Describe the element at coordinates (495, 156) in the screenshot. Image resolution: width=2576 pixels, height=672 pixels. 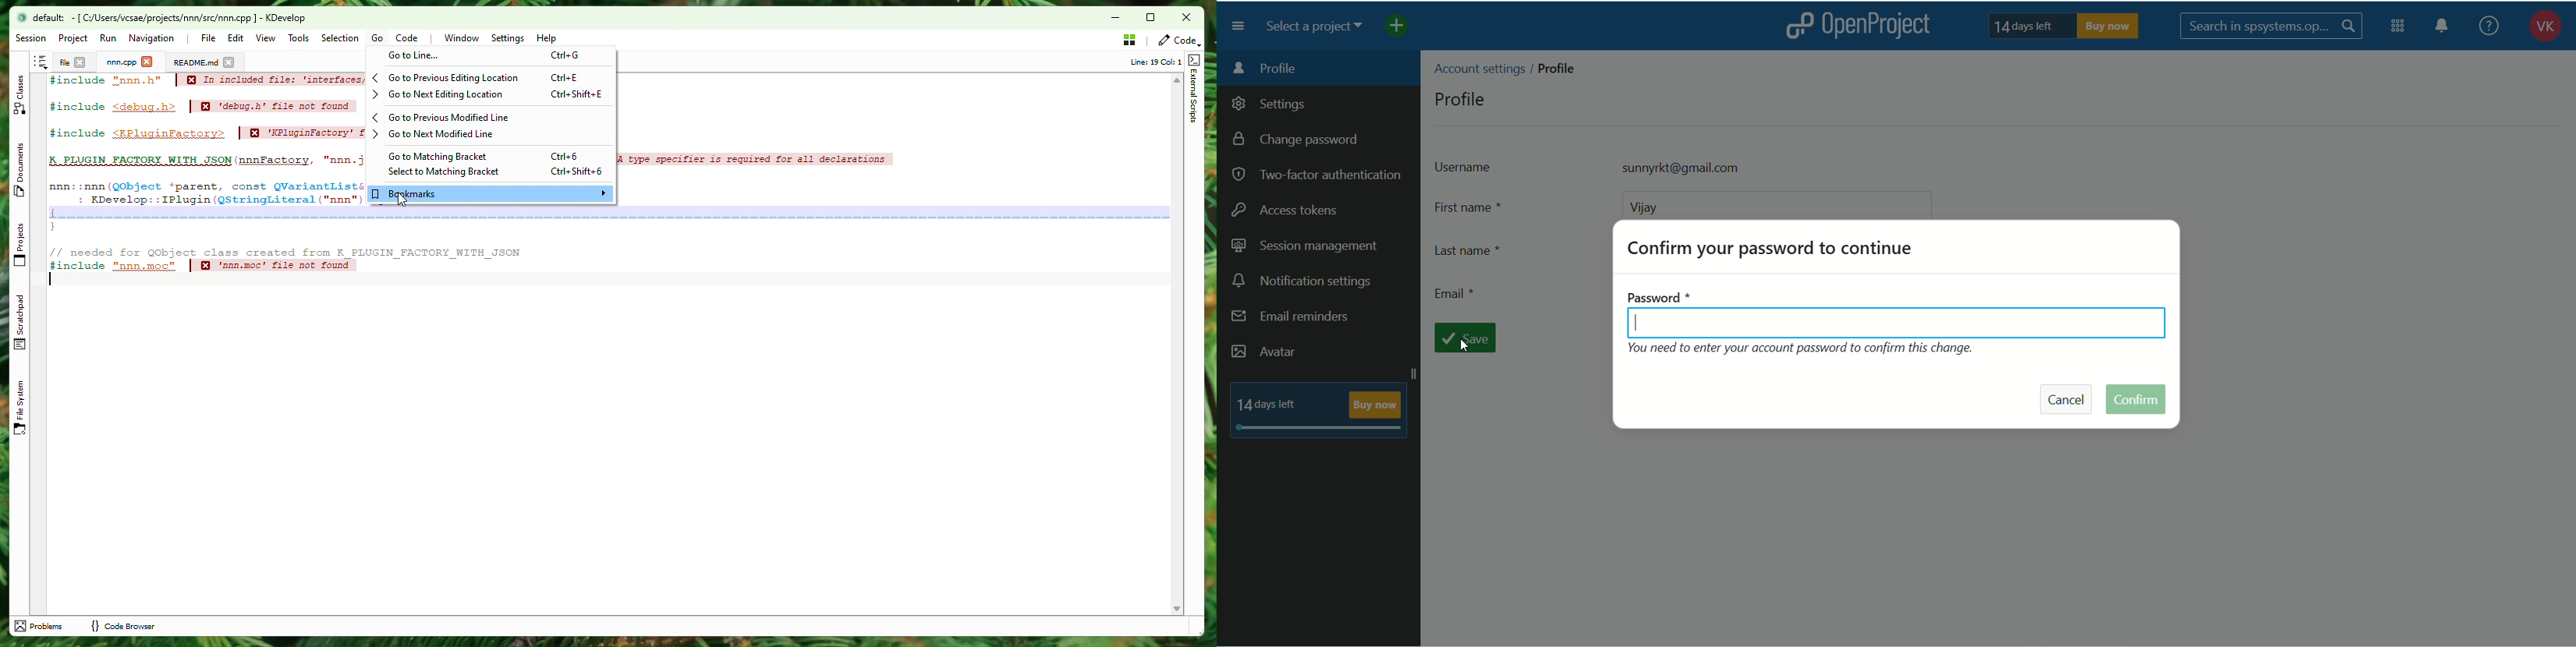
I see `Go to Matching Bracket` at that location.